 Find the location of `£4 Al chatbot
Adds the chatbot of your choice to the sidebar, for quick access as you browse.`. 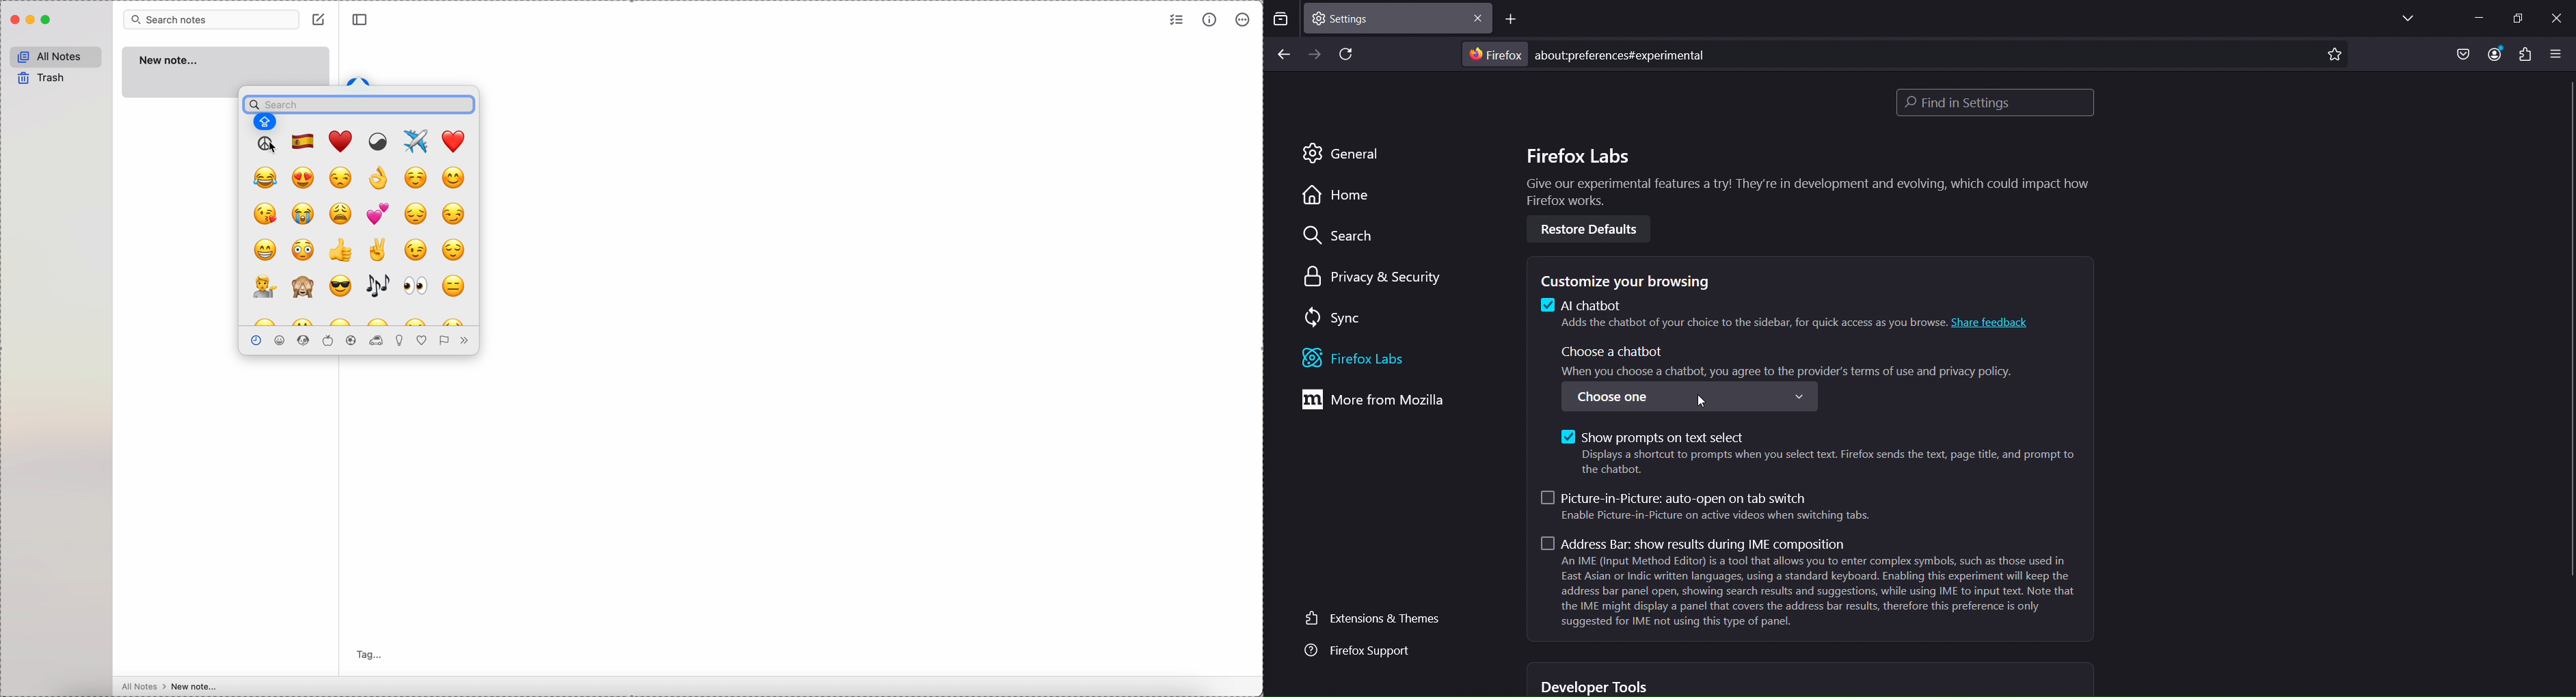

£4 Al chatbot
Adds the chatbot of your choice to the sidebar, for quick access as you browse. is located at coordinates (1741, 316).